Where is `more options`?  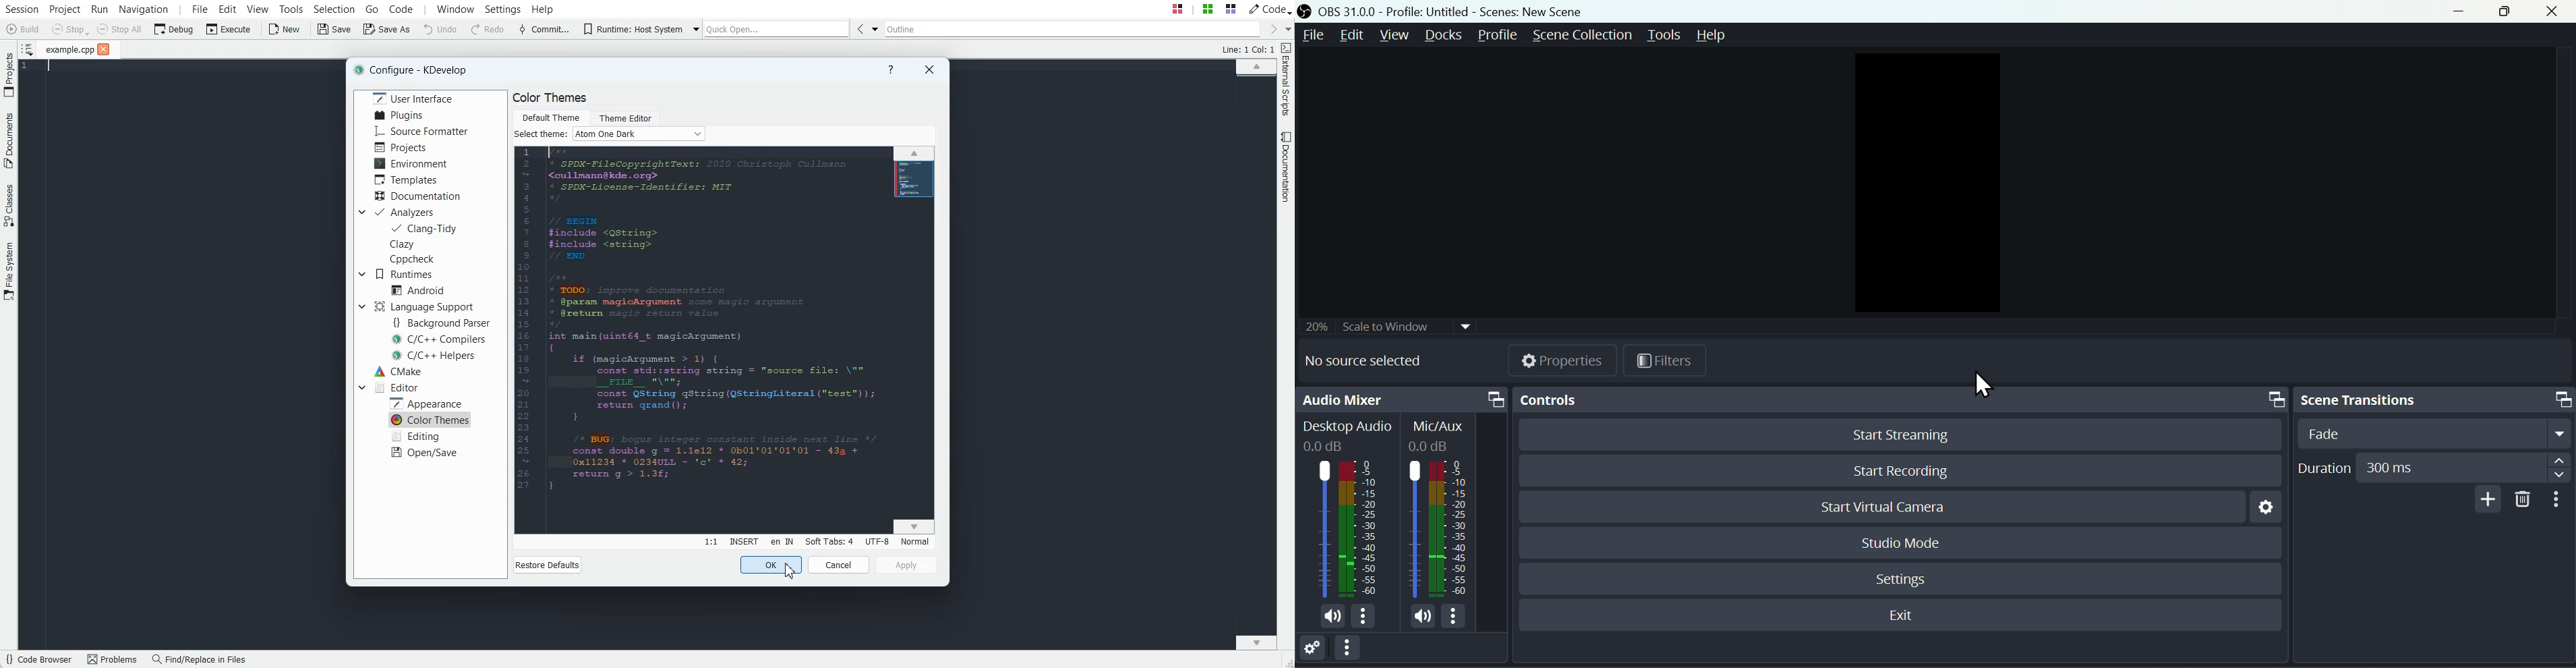
more options is located at coordinates (1368, 619).